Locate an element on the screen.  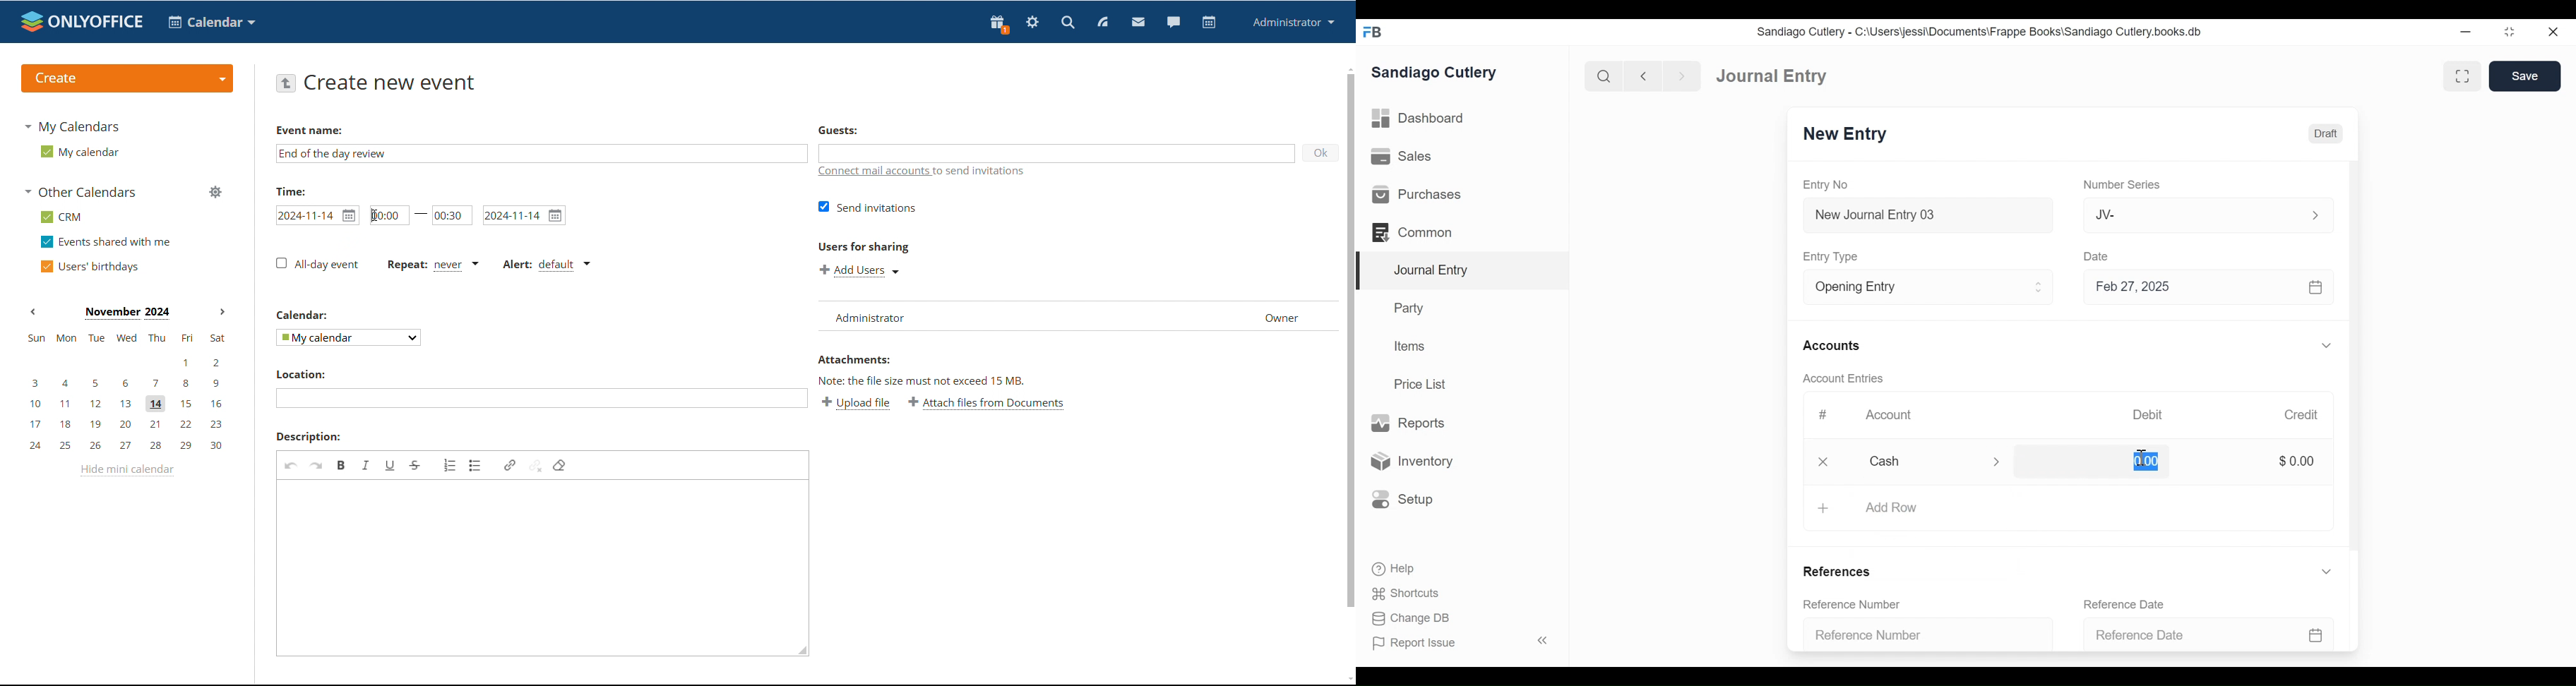
Dashboard is located at coordinates (1419, 119).